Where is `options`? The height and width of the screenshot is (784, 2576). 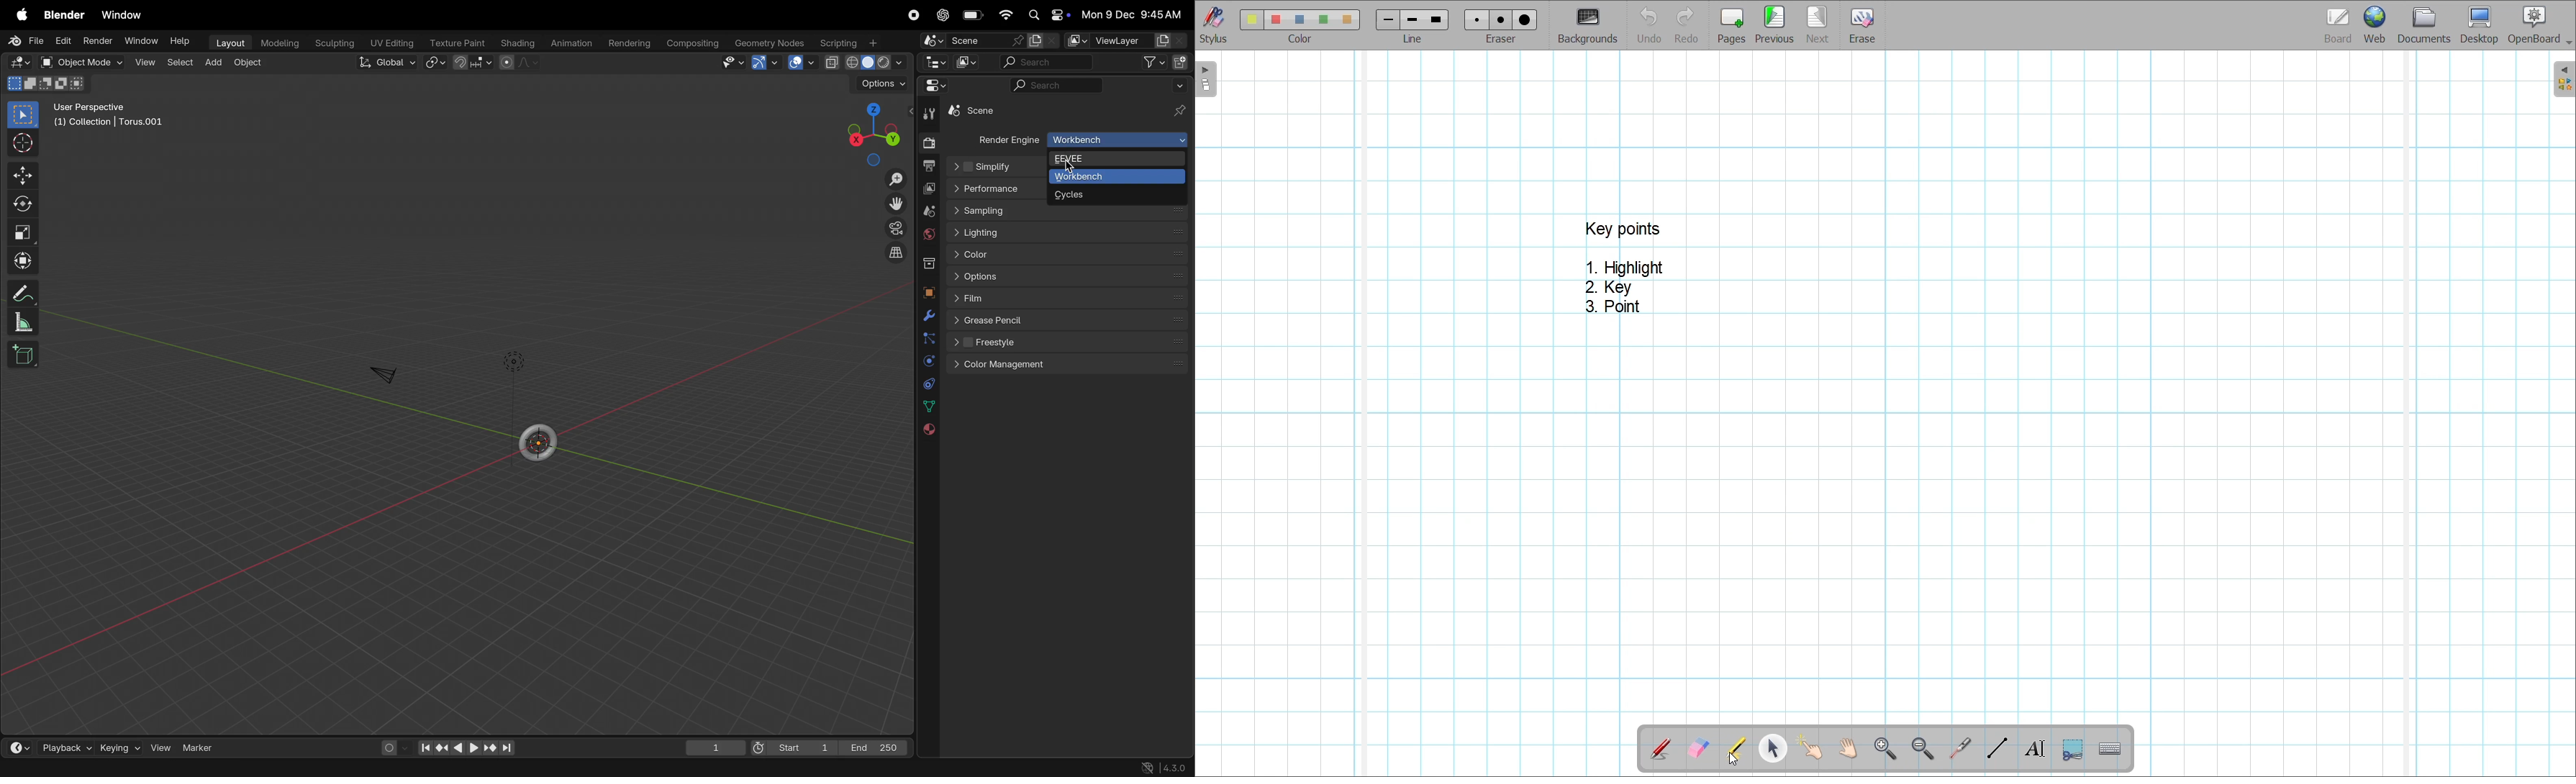 options is located at coordinates (1065, 276).